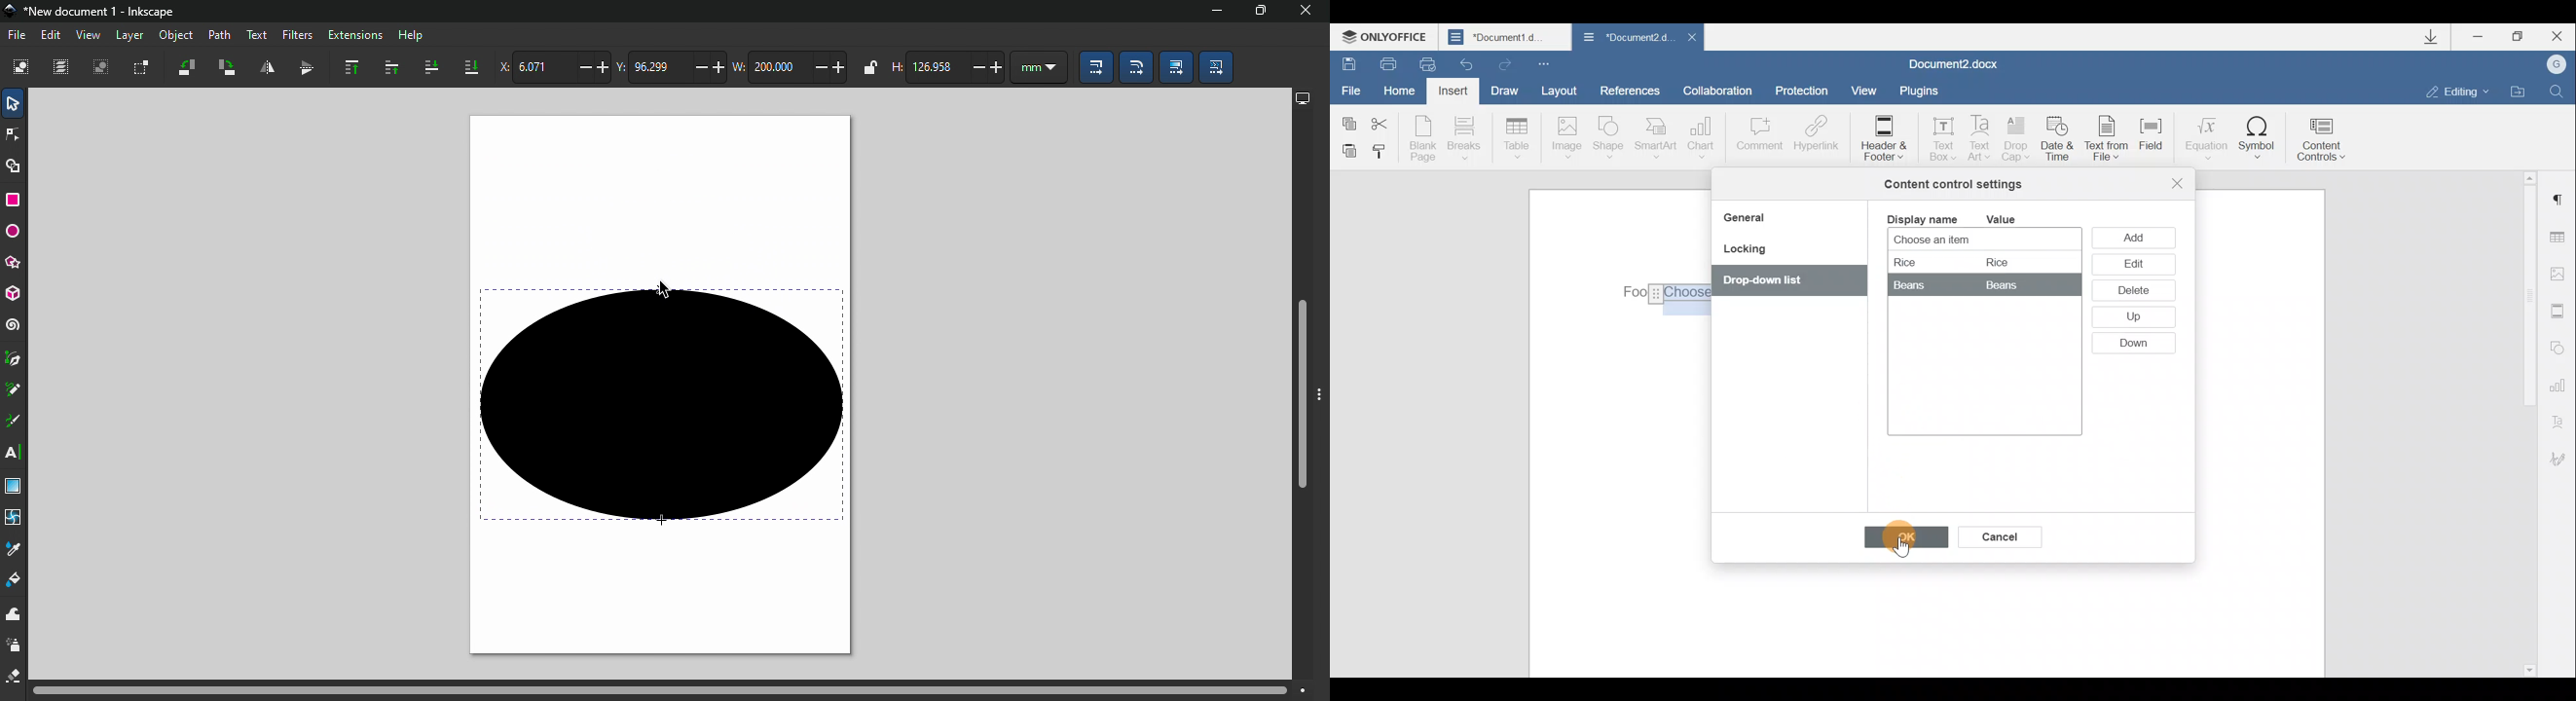 The width and height of the screenshot is (2576, 728). I want to click on Toggle command bar, so click(1322, 389).